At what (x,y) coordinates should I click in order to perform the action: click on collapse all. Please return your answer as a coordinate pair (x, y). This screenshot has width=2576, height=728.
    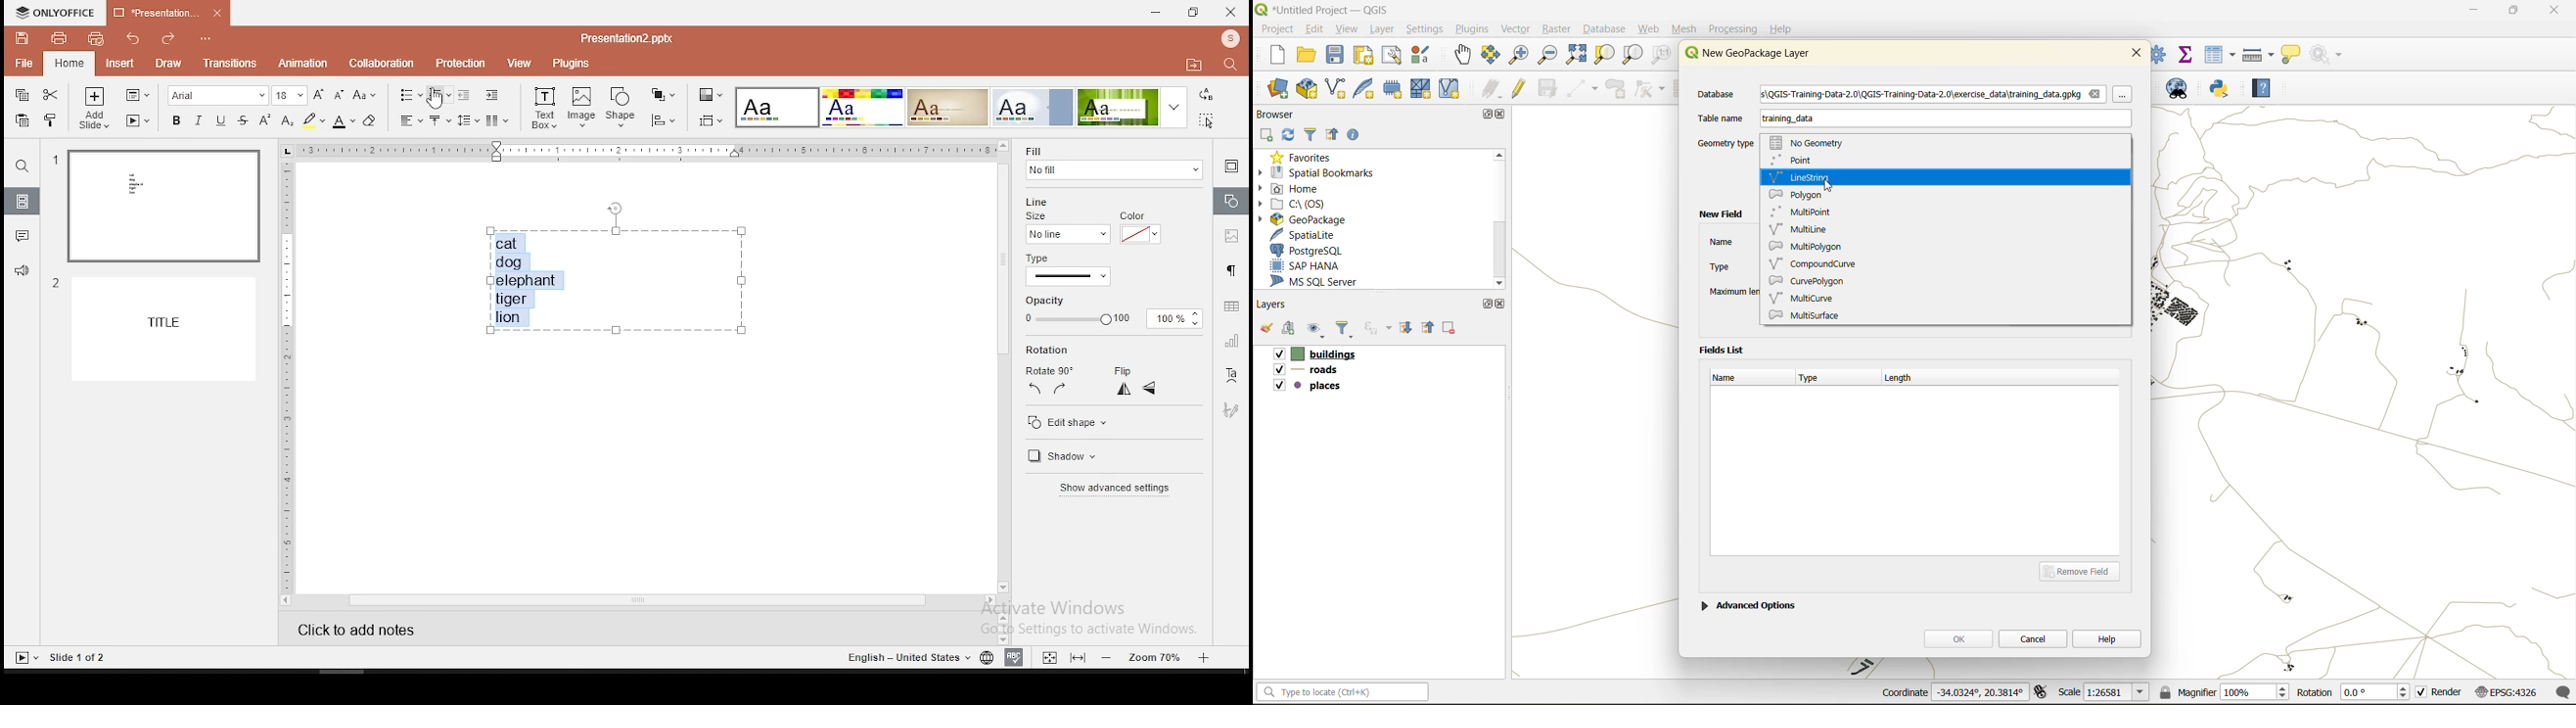
    Looking at the image, I should click on (1336, 135).